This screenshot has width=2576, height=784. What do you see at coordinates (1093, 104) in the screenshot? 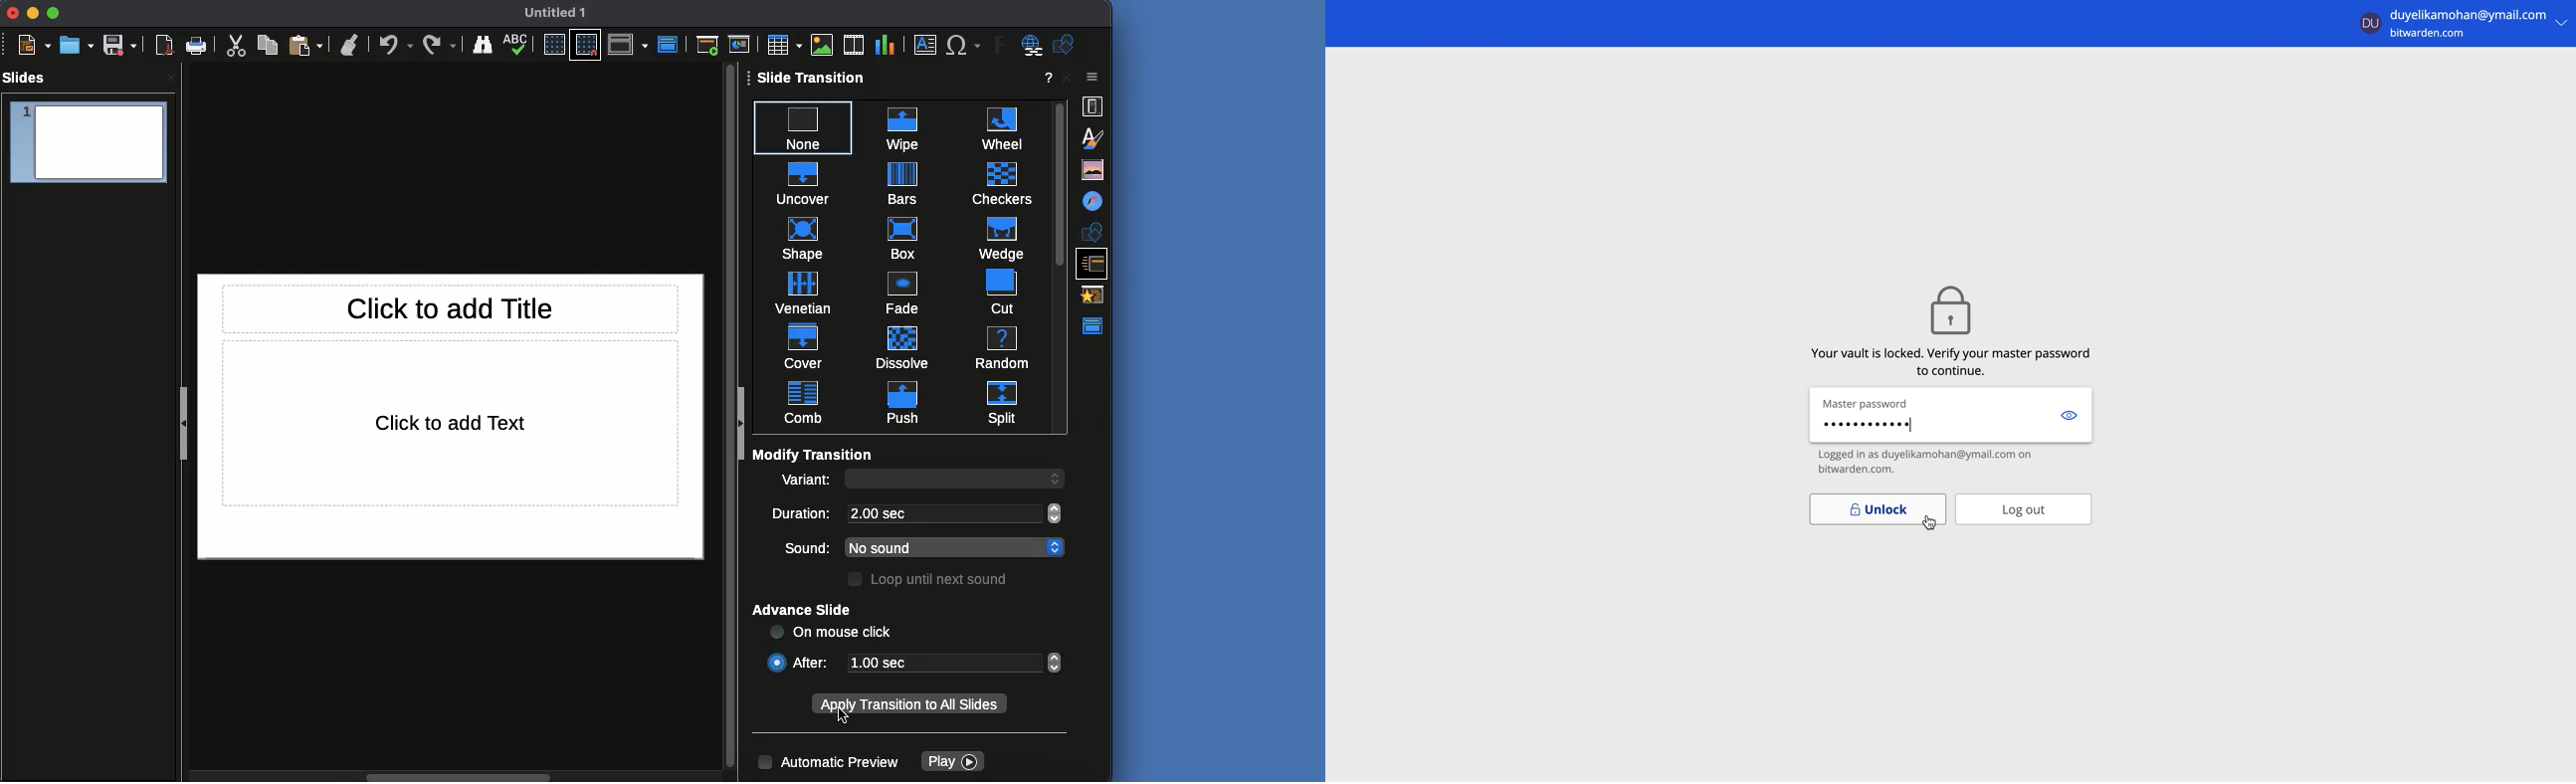
I see `Properties` at bounding box center [1093, 104].